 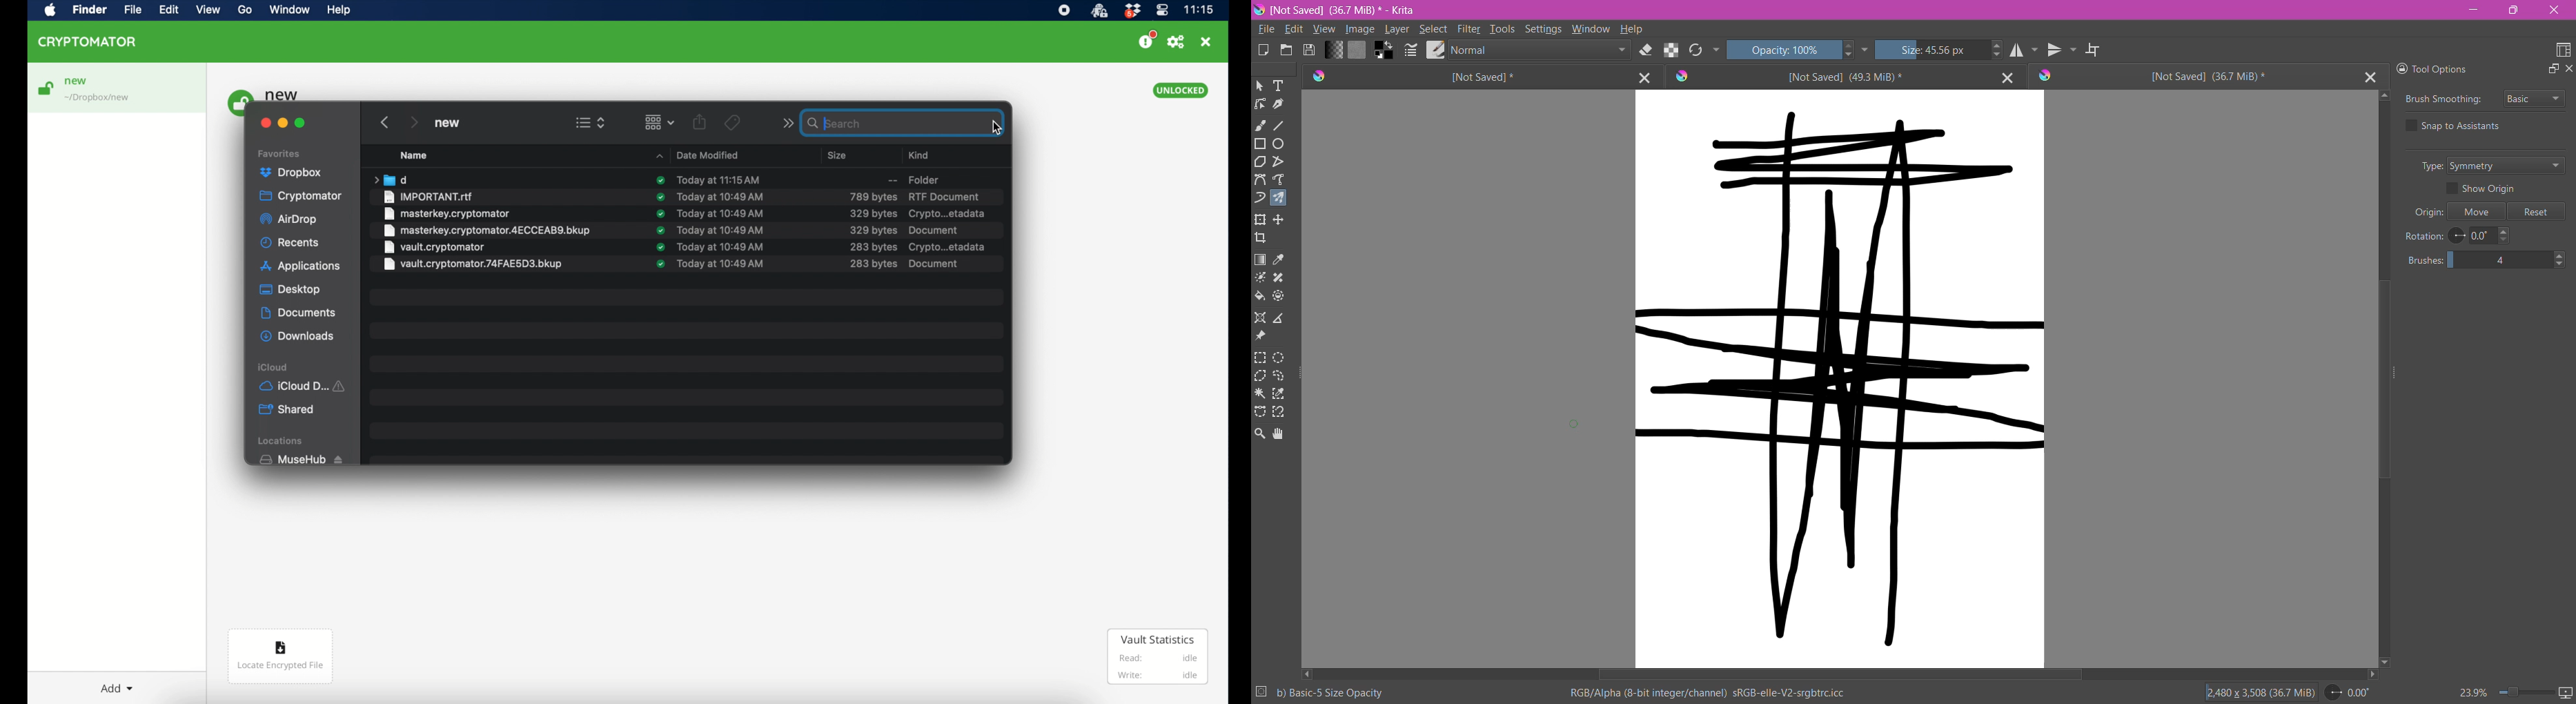 What do you see at coordinates (1334, 49) in the screenshot?
I see `Fill Gradient` at bounding box center [1334, 49].